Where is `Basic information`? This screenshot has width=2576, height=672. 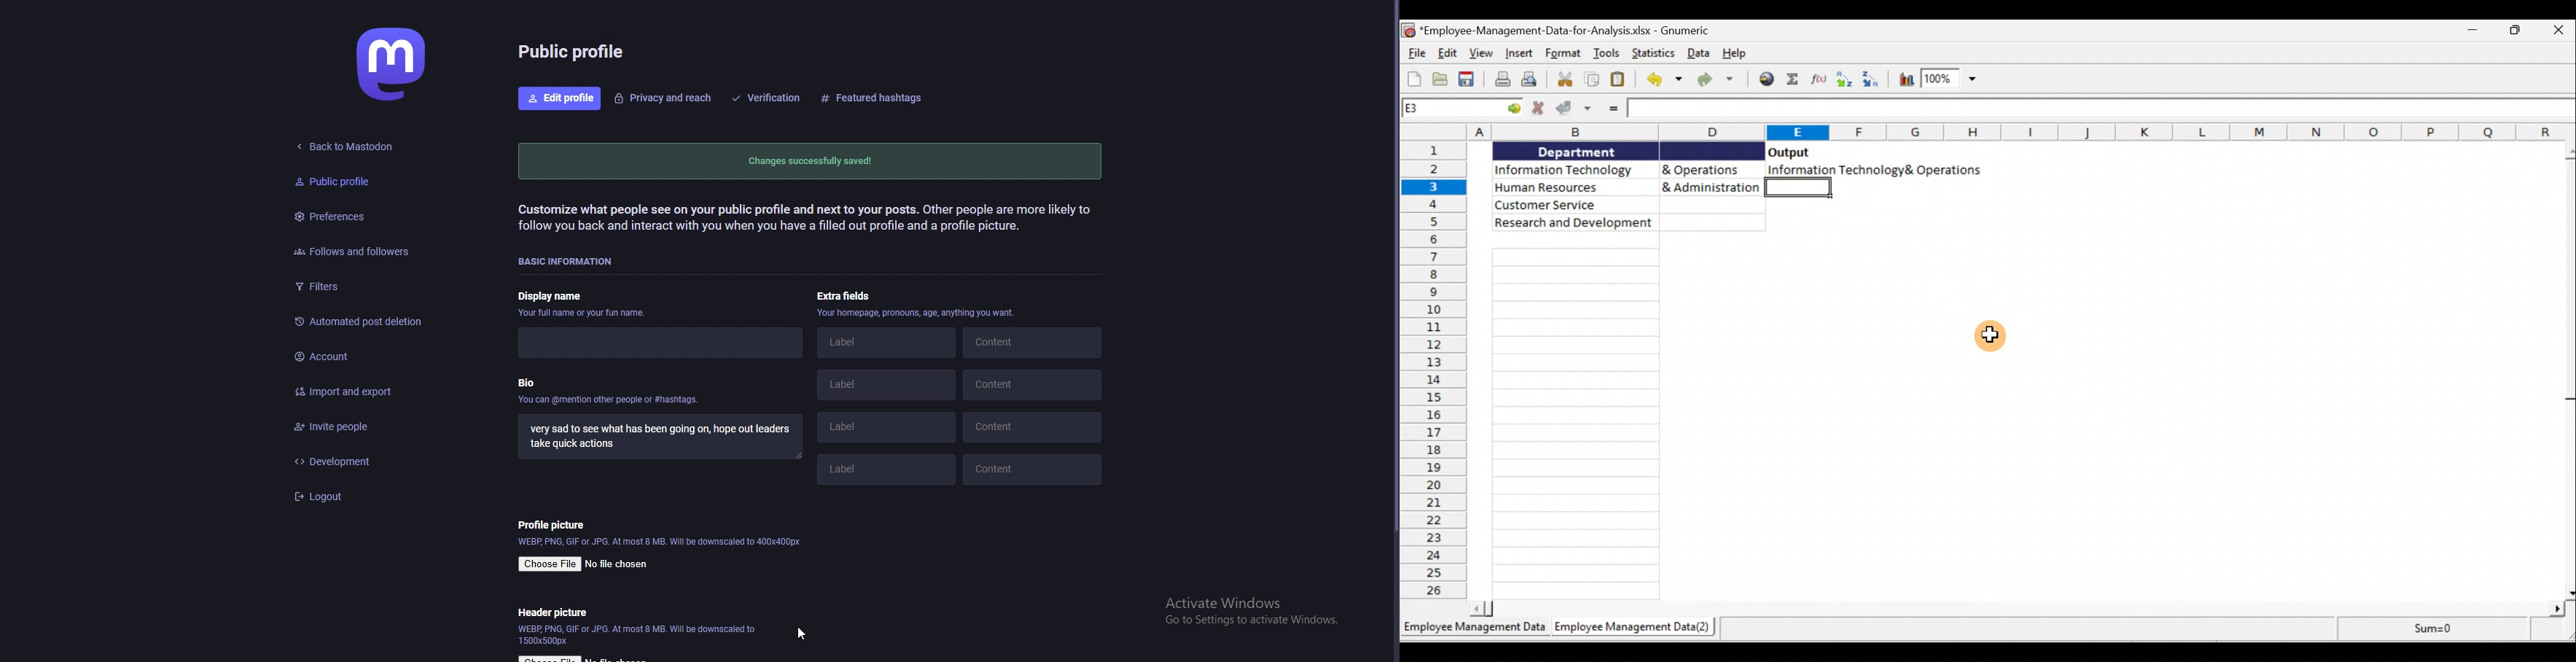
Basic information is located at coordinates (581, 254).